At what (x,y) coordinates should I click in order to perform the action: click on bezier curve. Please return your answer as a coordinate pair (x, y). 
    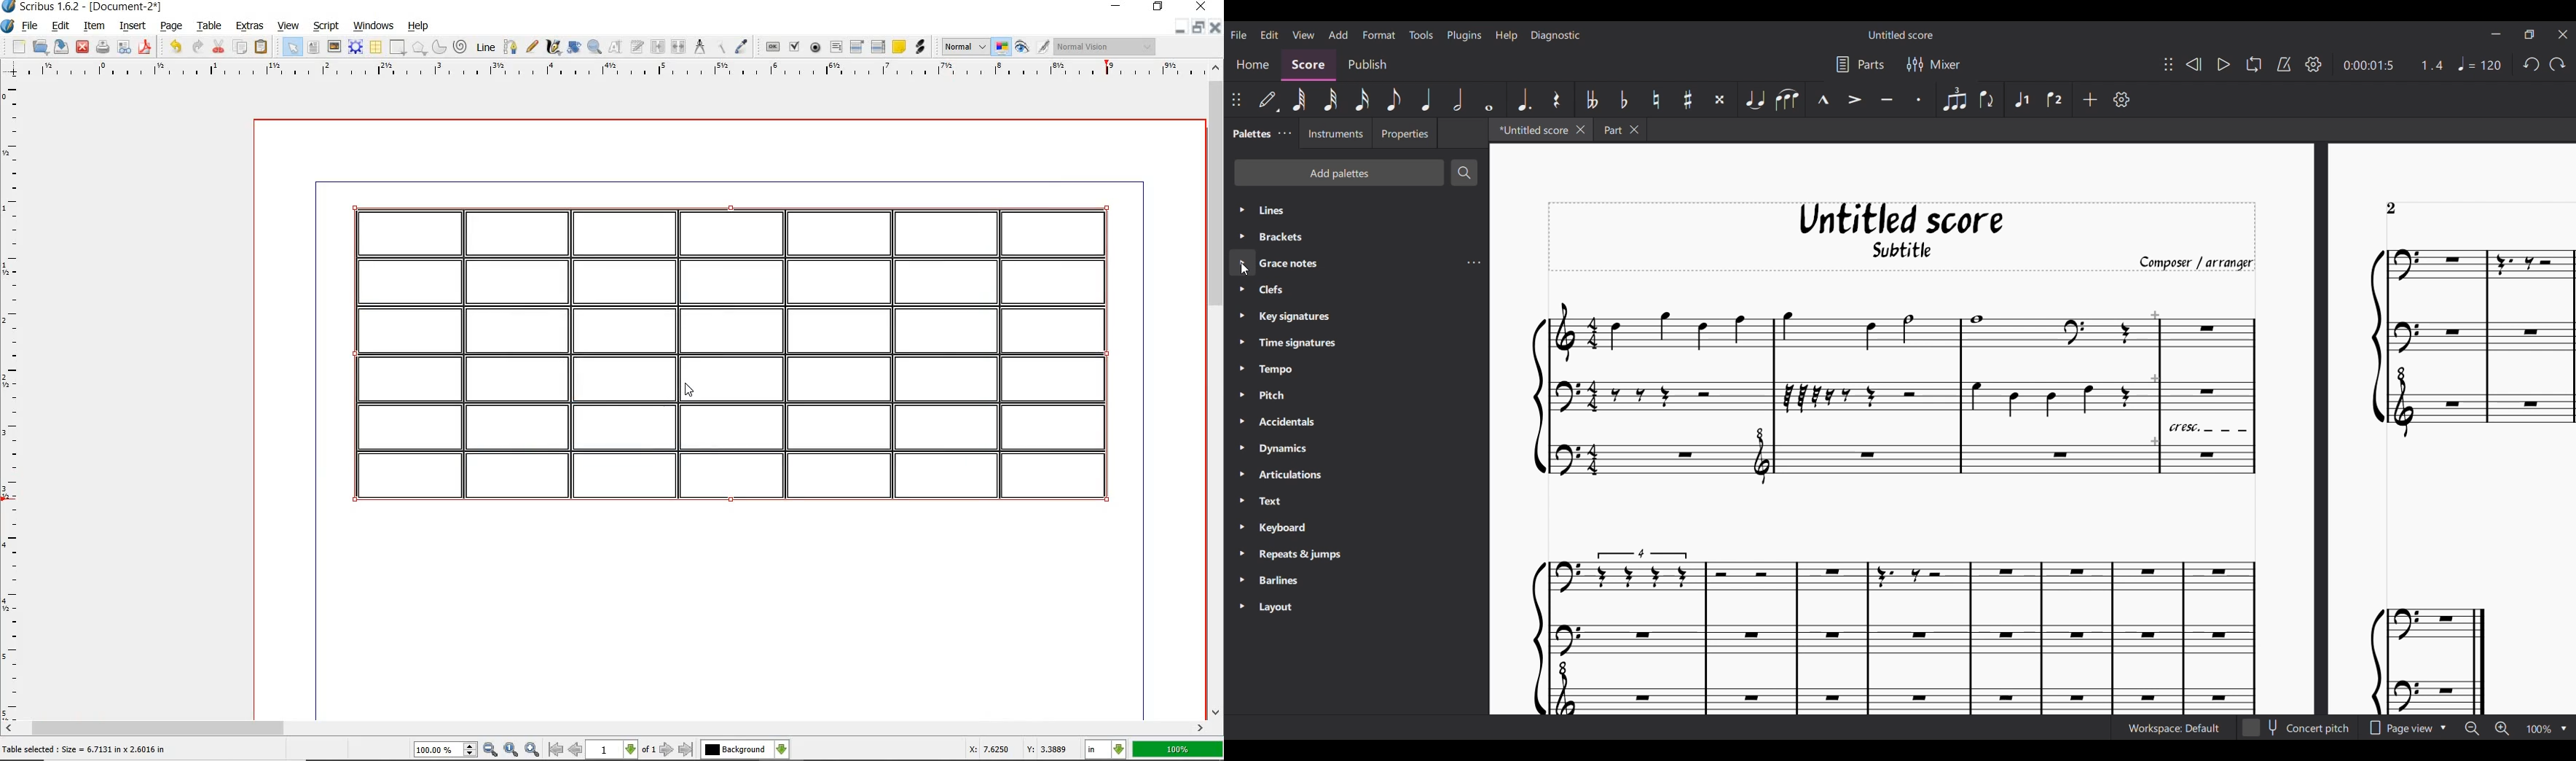
    Looking at the image, I should click on (511, 49).